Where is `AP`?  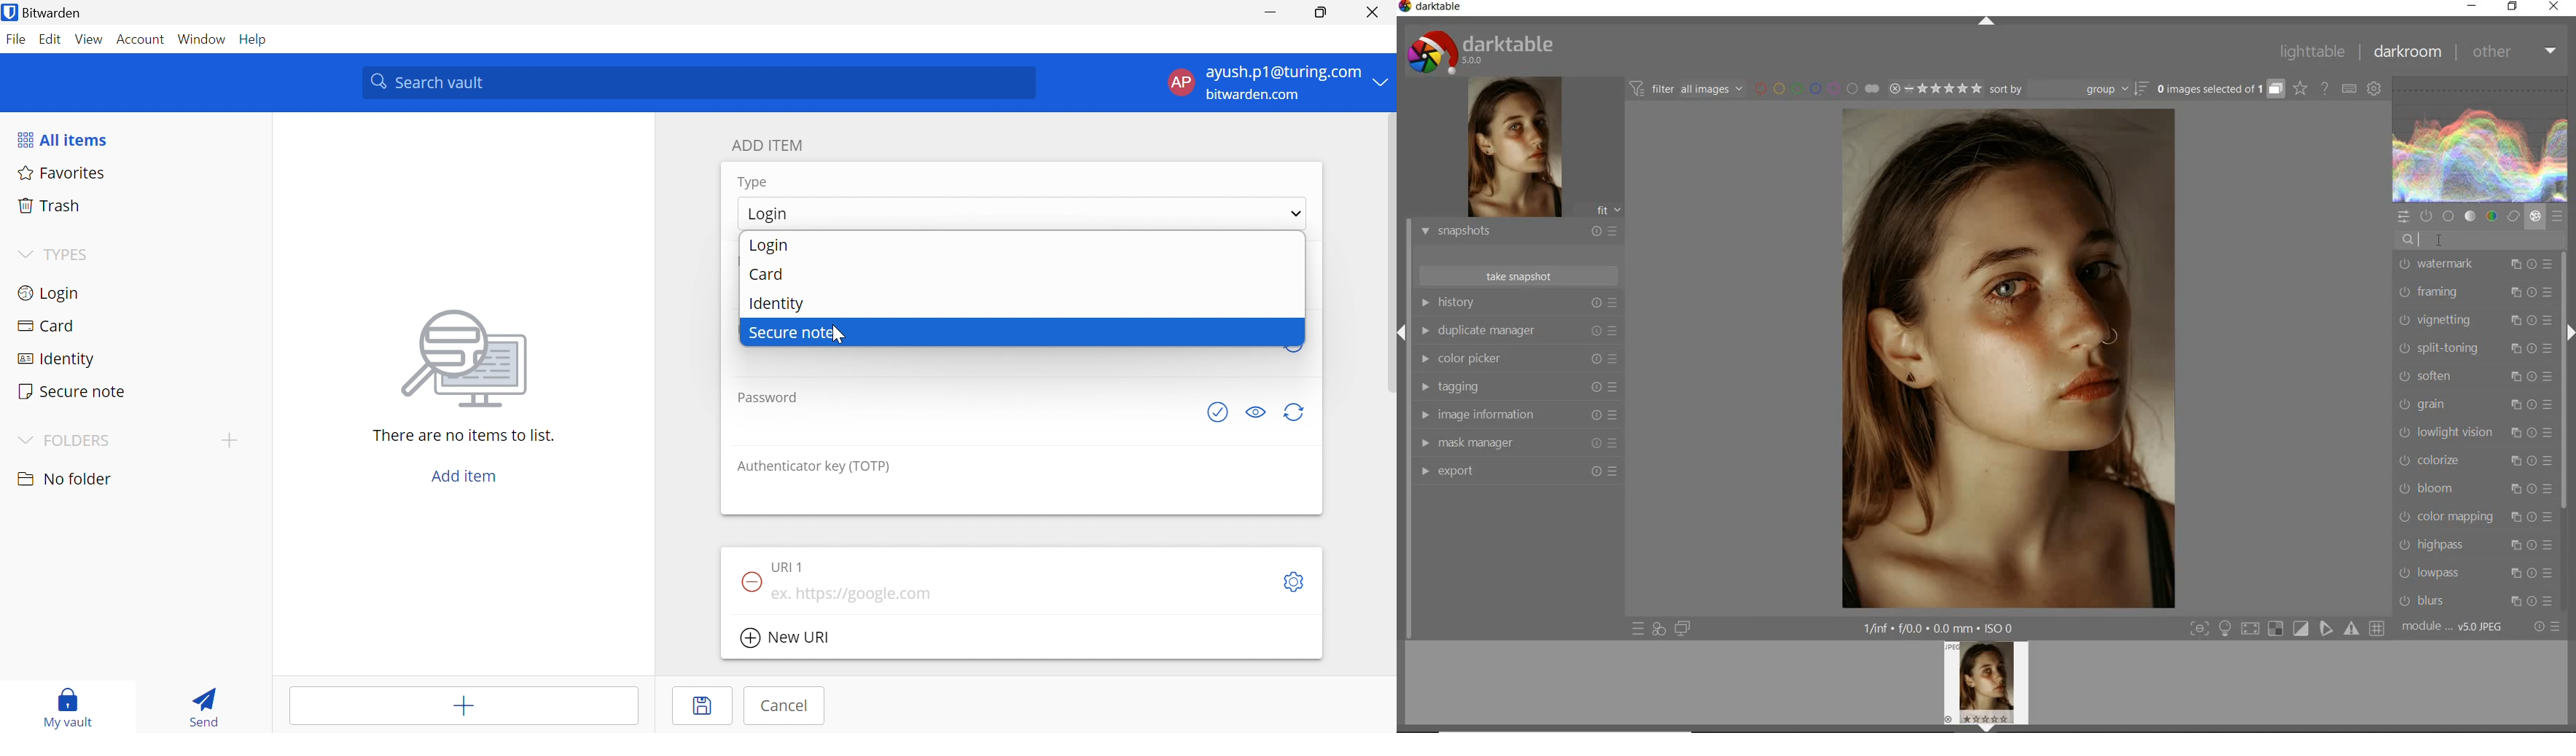
AP is located at coordinates (1179, 82).